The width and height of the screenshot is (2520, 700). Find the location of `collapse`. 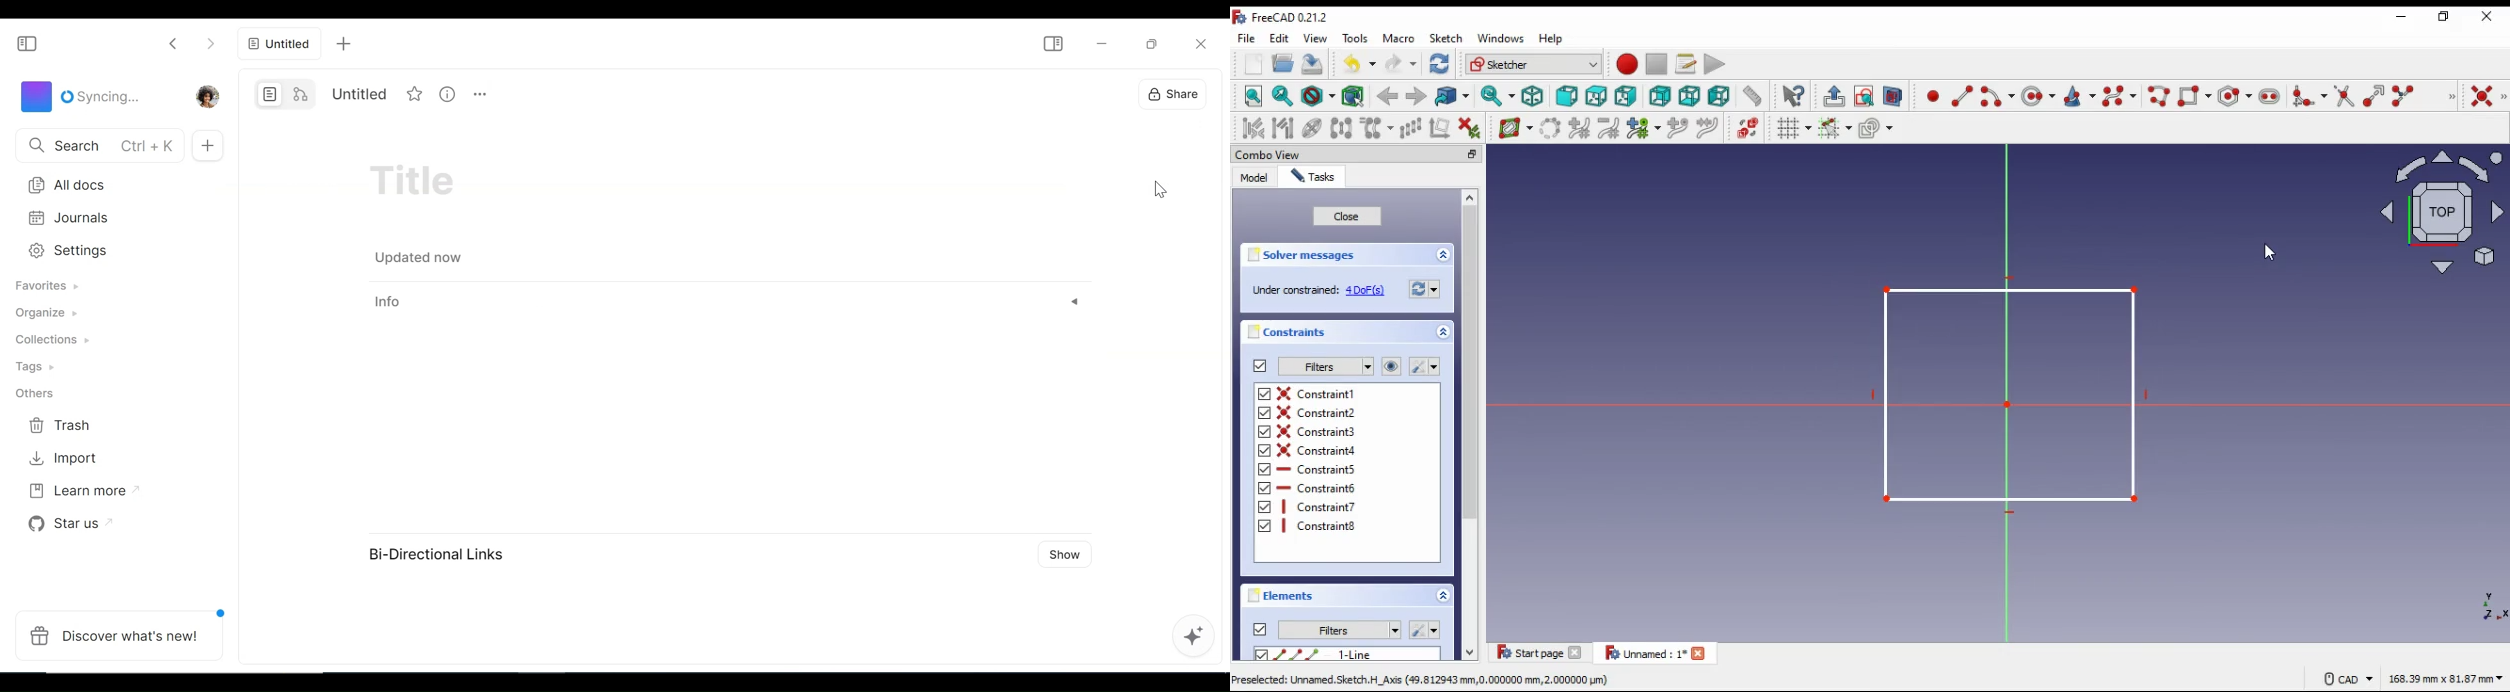

collapse is located at coordinates (1443, 255).